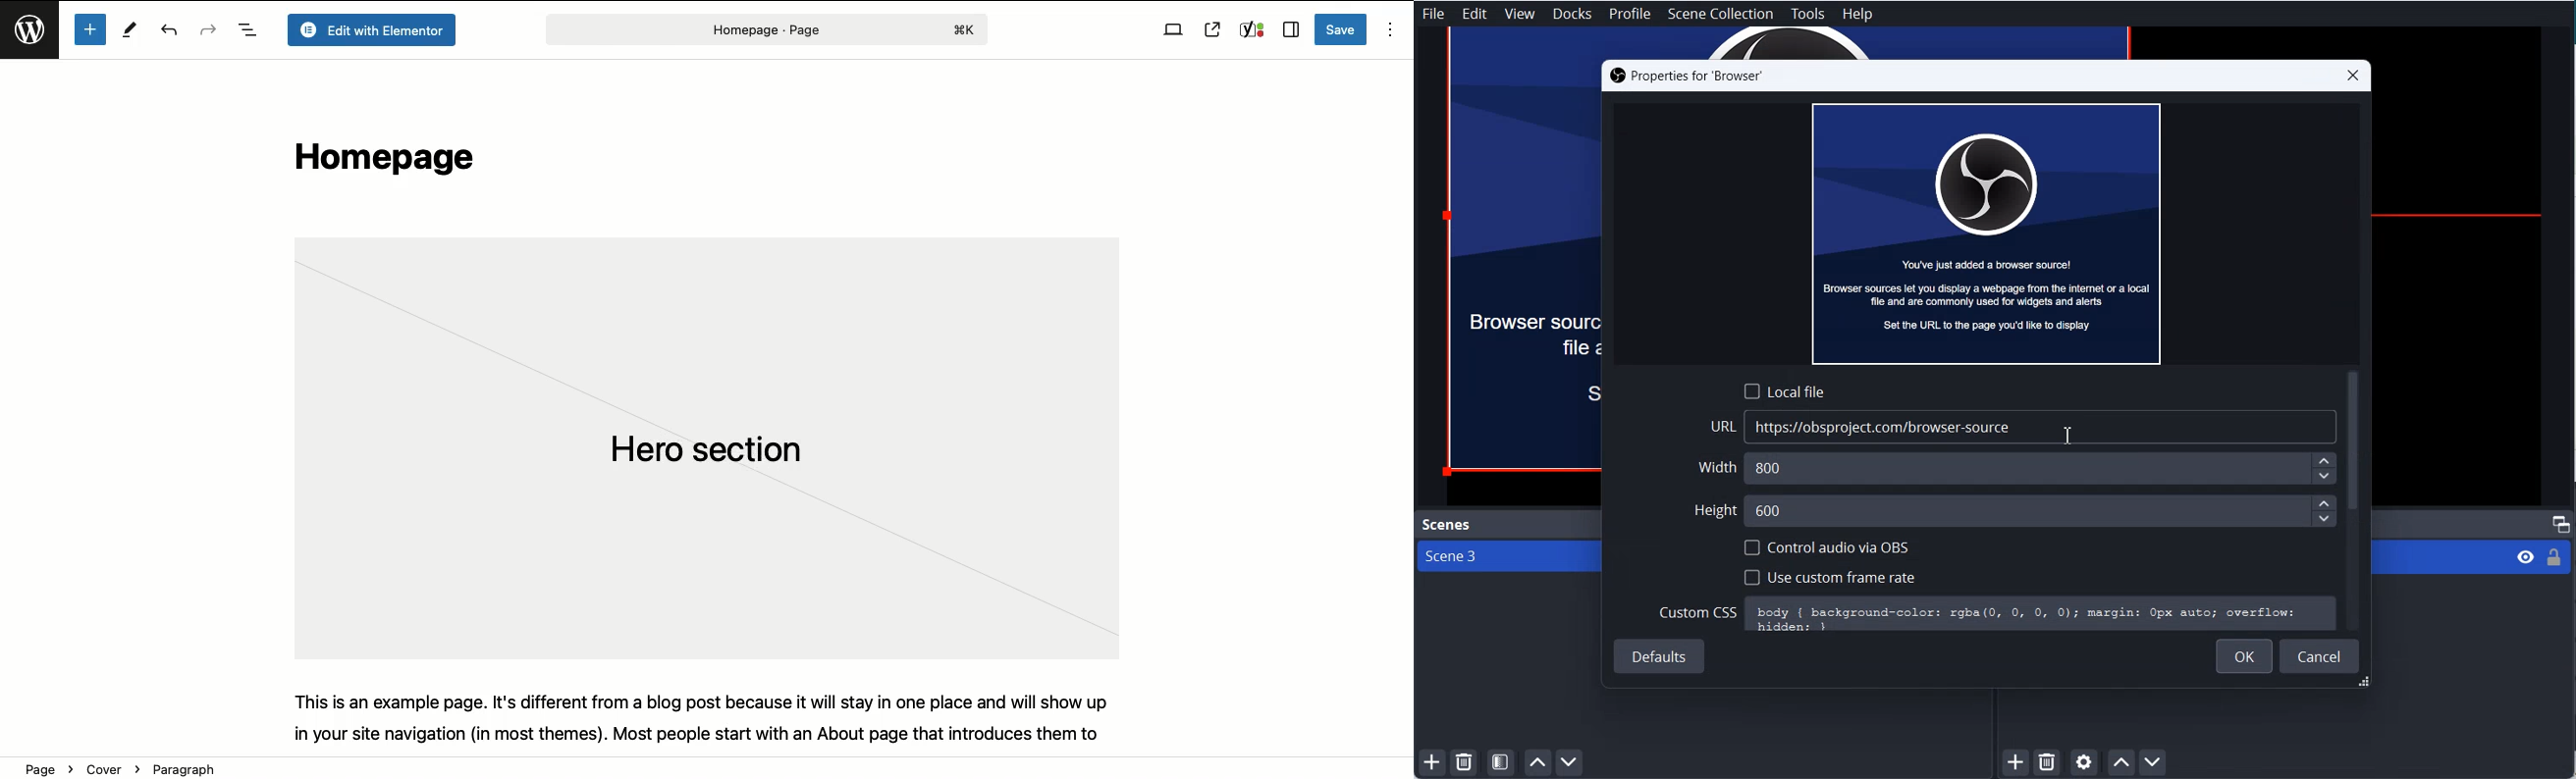  I want to click on File width drag handle, so click(2366, 683).